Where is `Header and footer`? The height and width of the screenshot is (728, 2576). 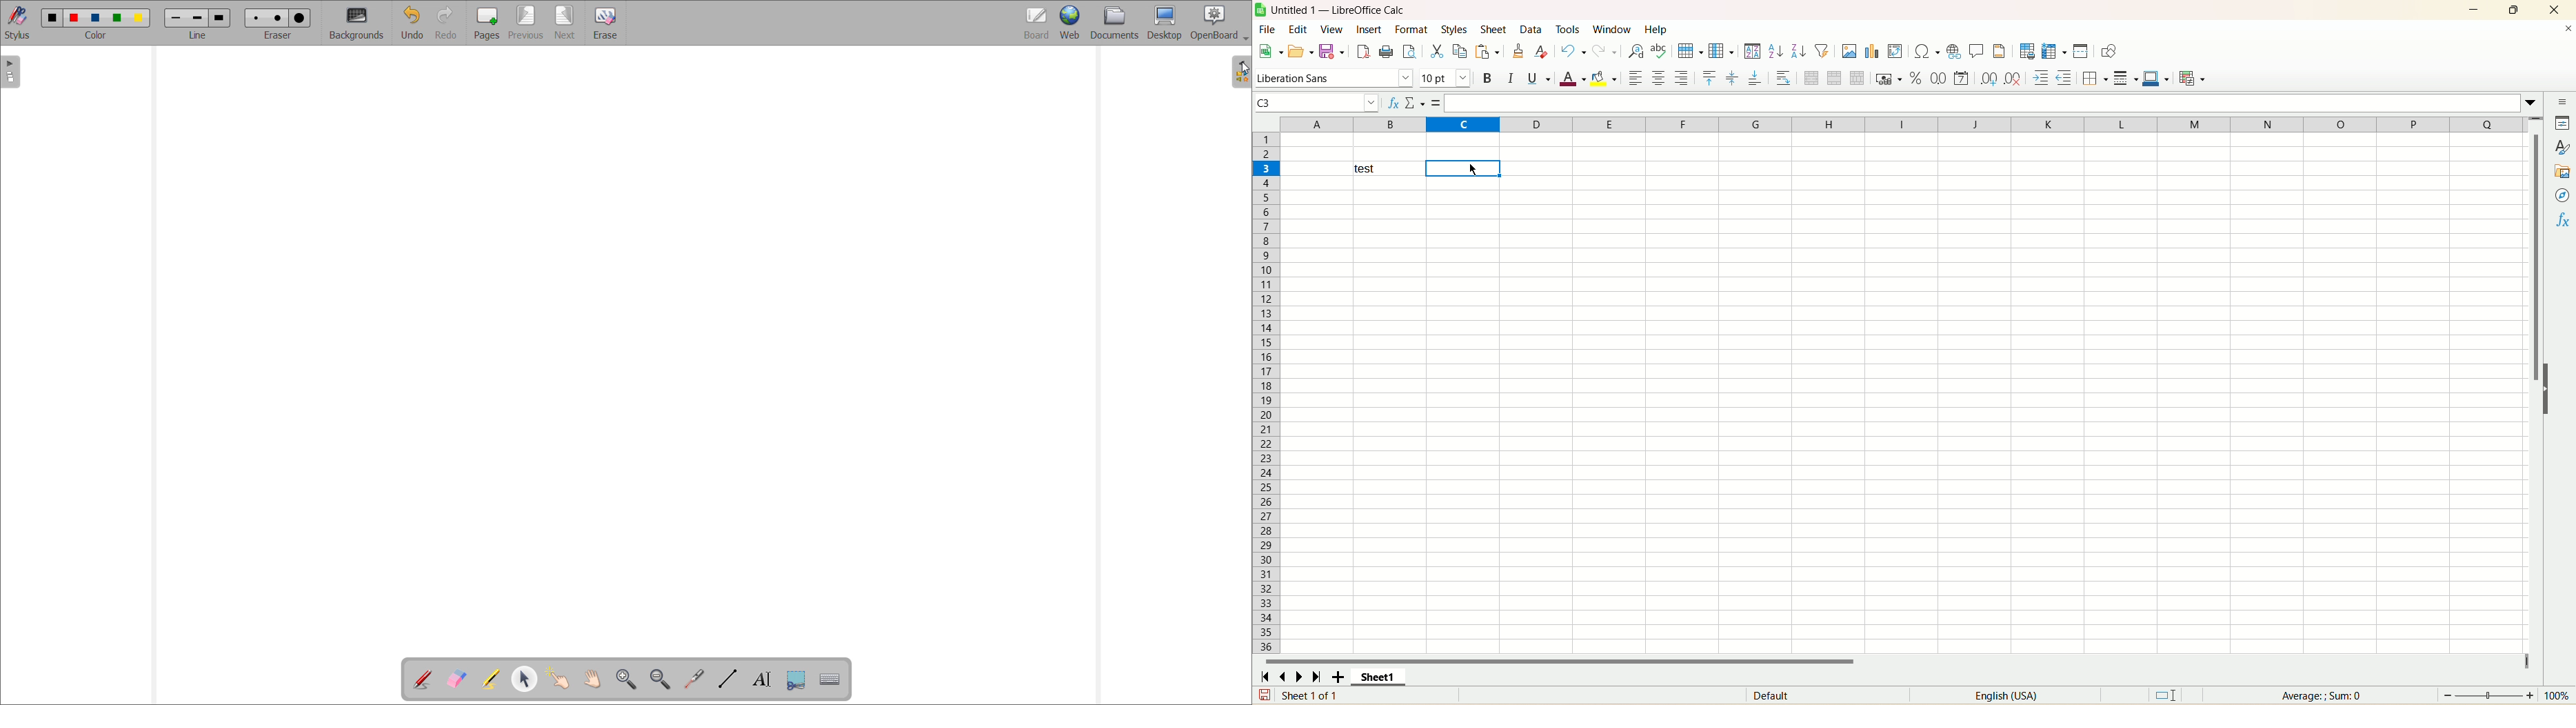
Header and footer is located at coordinates (1999, 51).